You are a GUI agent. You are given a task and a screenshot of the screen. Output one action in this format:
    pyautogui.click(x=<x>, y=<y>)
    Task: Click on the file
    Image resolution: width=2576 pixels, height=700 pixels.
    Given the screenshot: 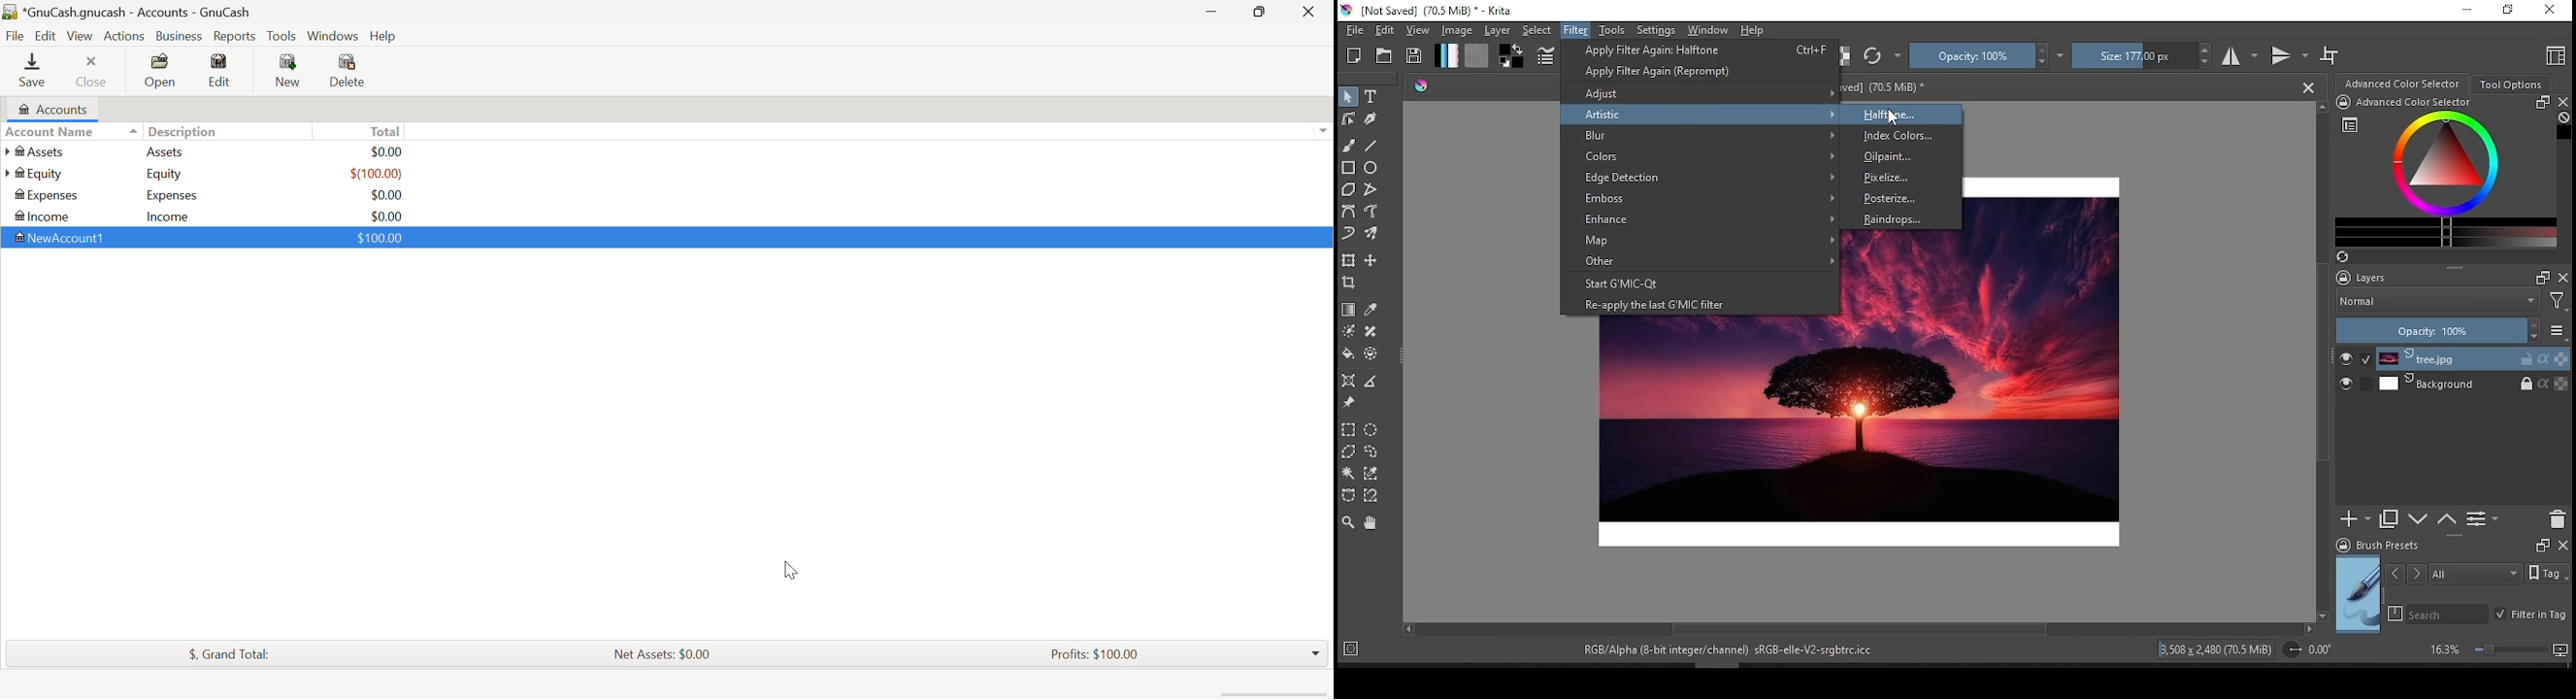 What is the action you would take?
    pyautogui.click(x=1353, y=30)
    